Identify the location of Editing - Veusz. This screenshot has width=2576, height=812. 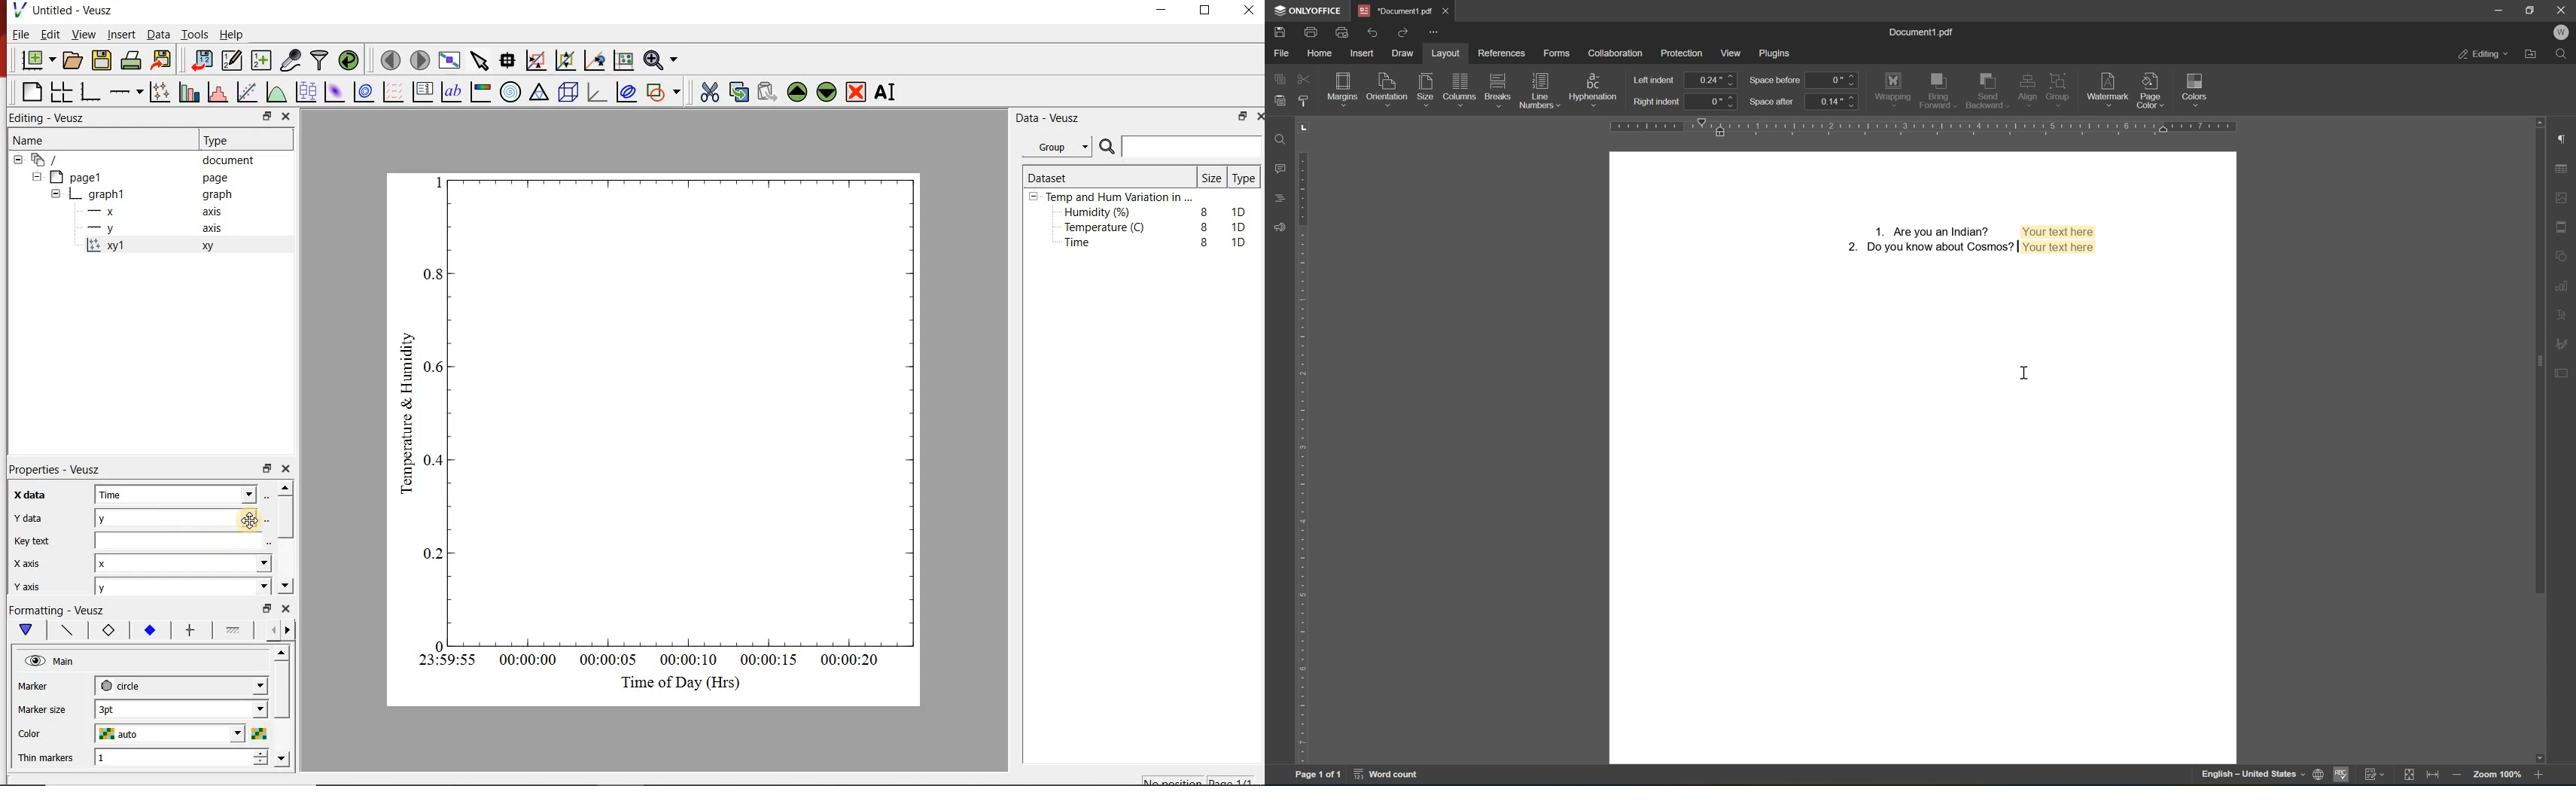
(52, 117).